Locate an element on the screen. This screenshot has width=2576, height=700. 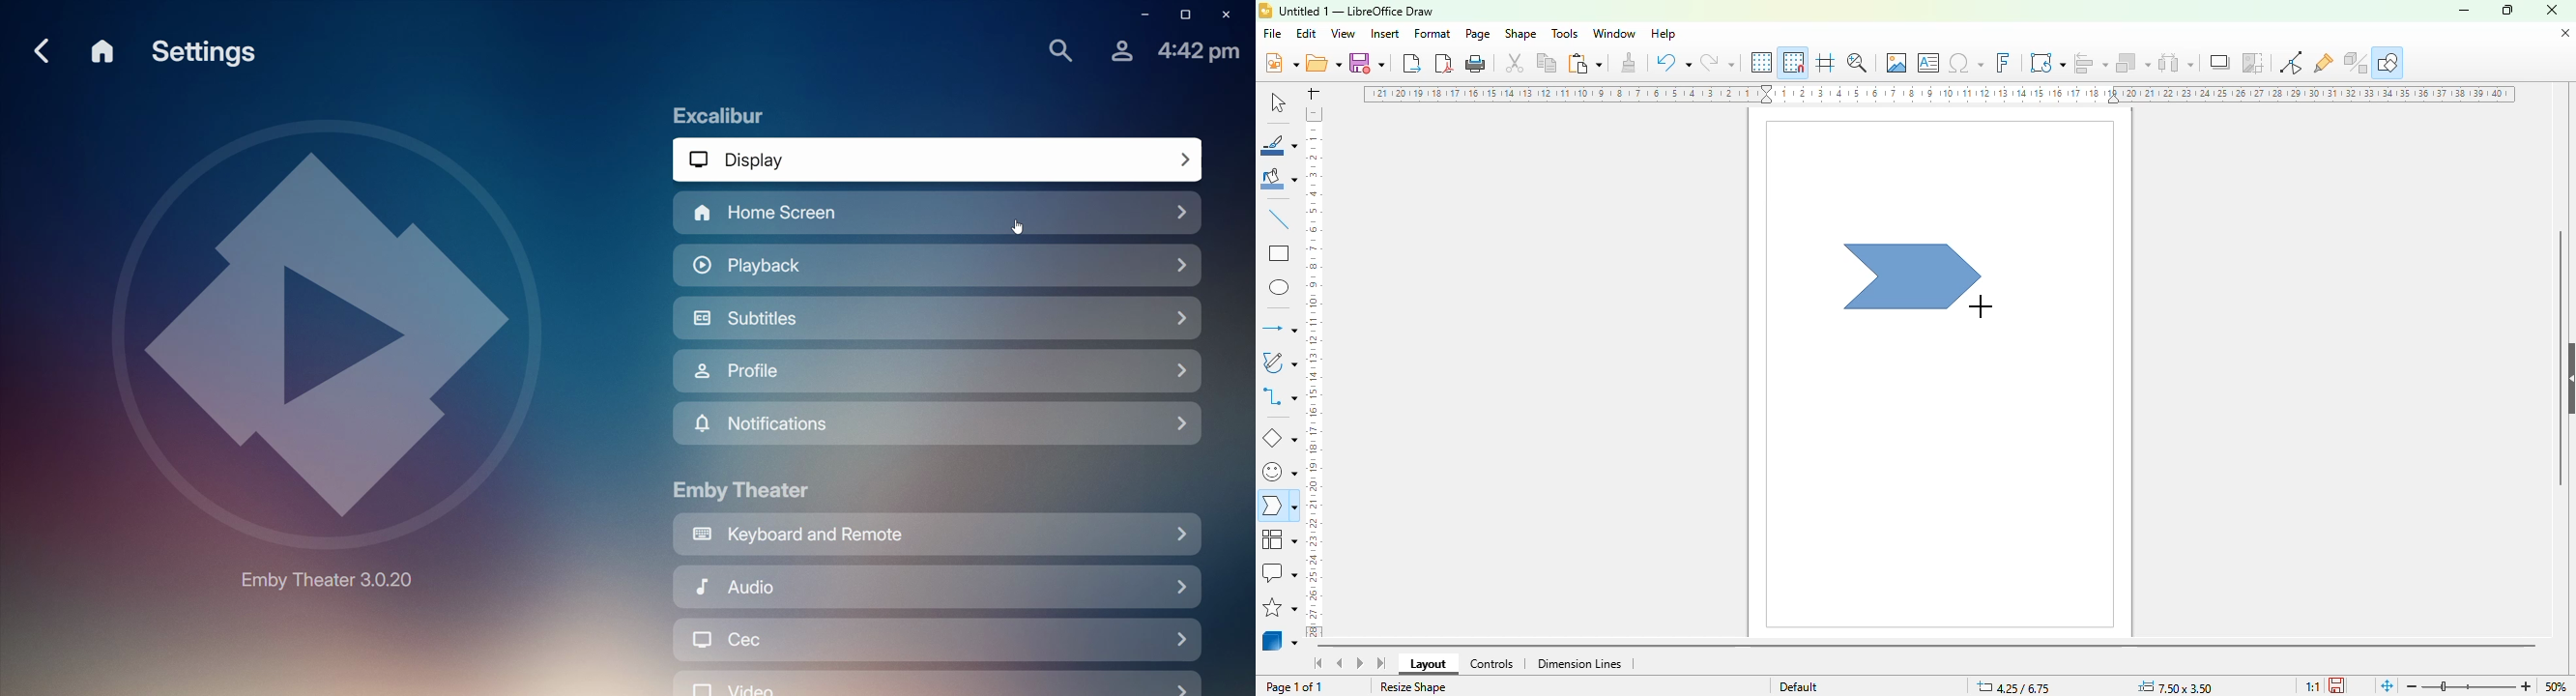
show draw functions is located at coordinates (2388, 62).